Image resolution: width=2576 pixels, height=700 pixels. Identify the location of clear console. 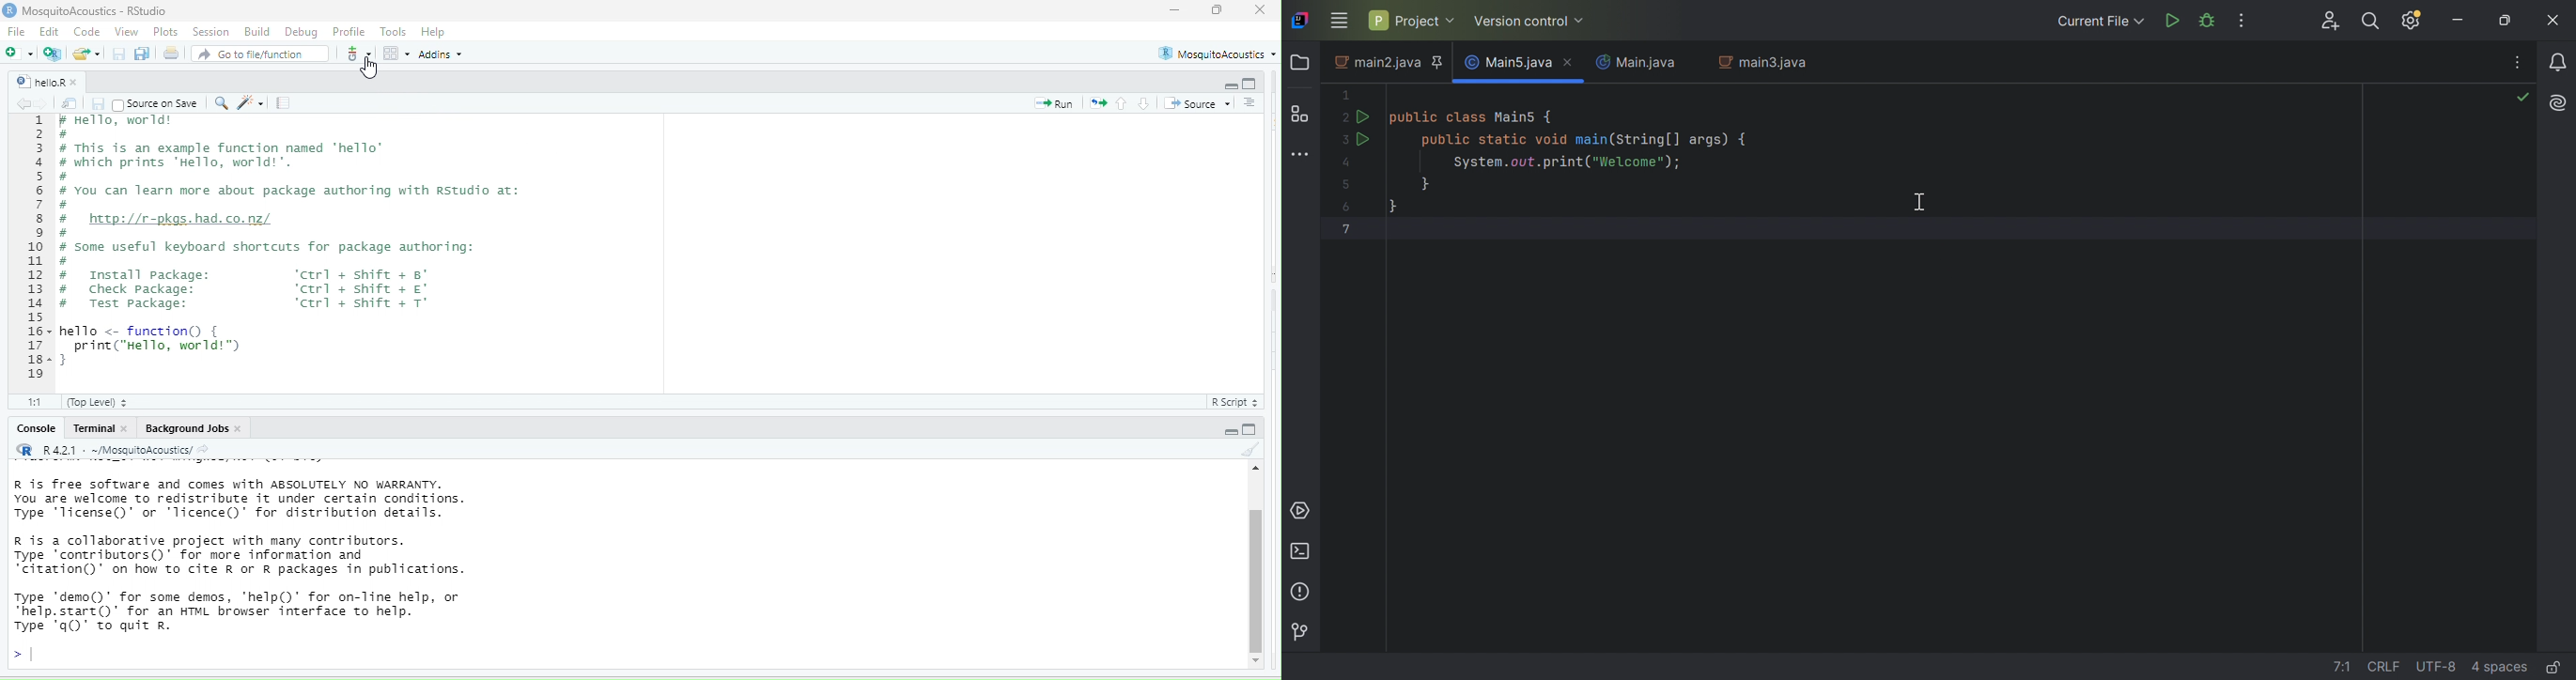
(1249, 448).